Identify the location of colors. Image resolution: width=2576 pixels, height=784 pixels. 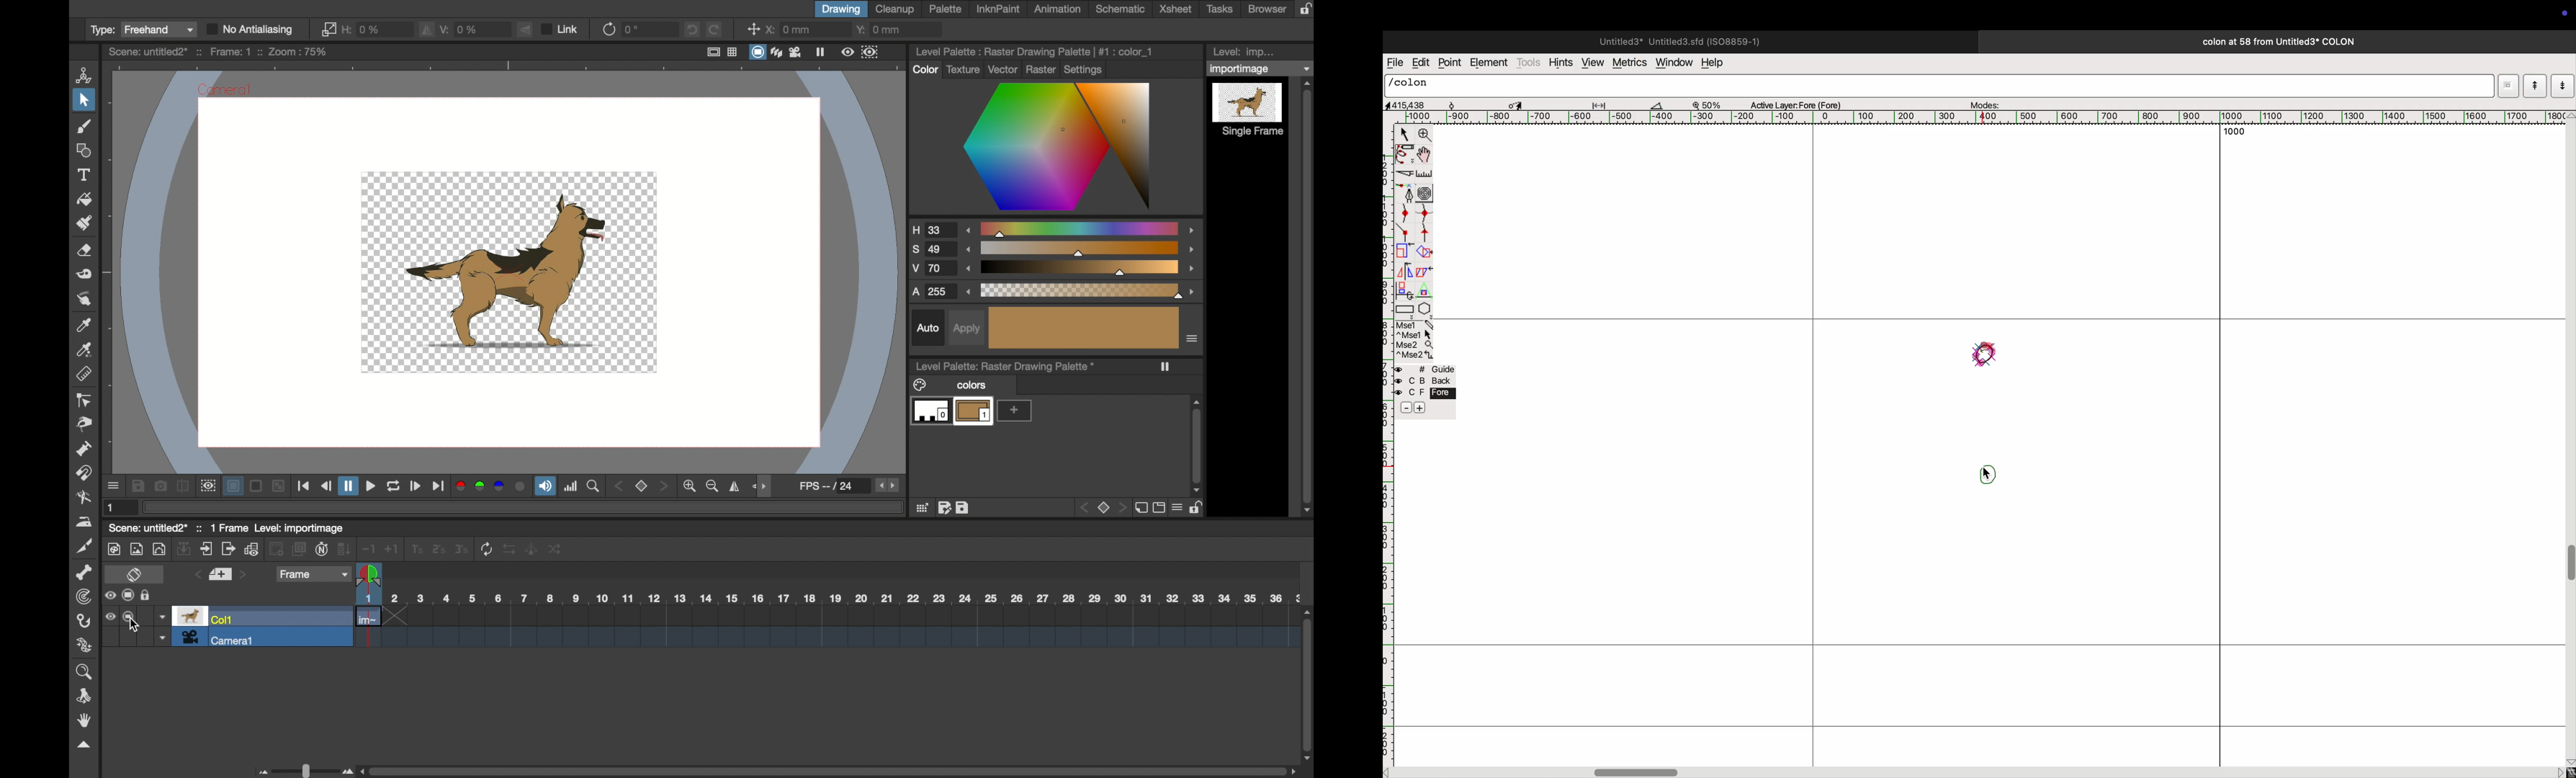
(950, 385).